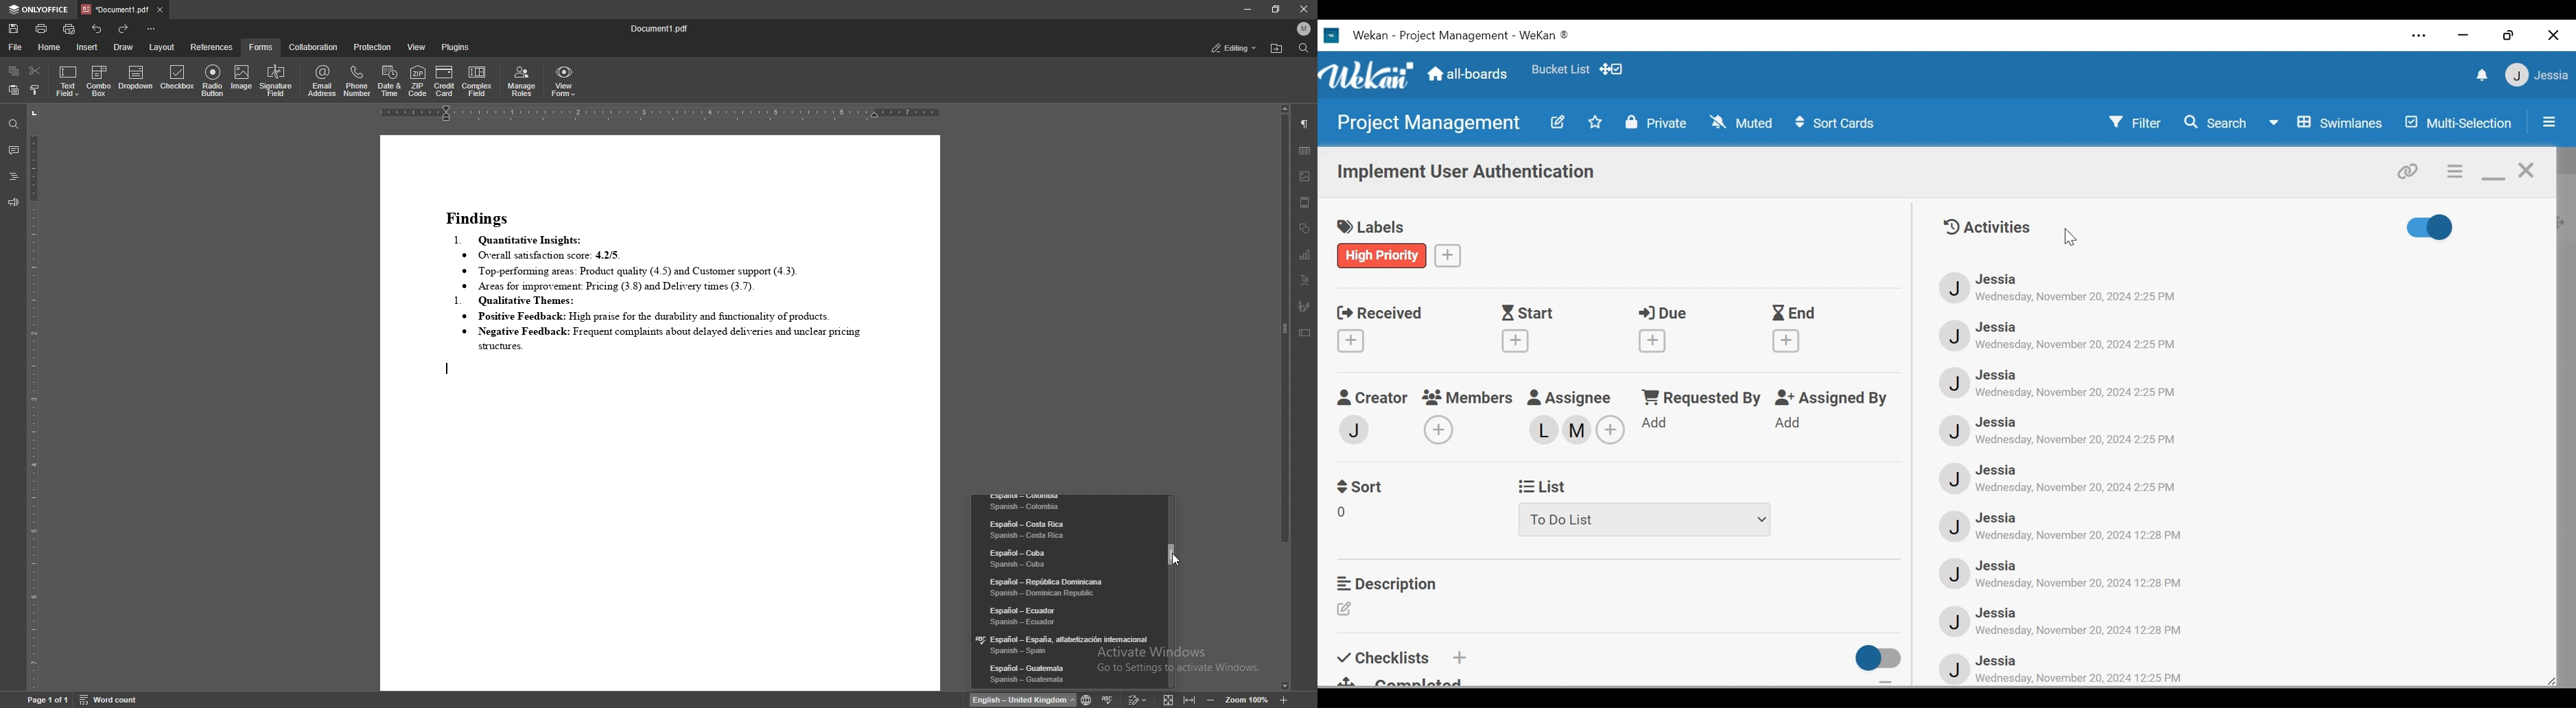  I want to click on Assigned By, so click(1831, 397).